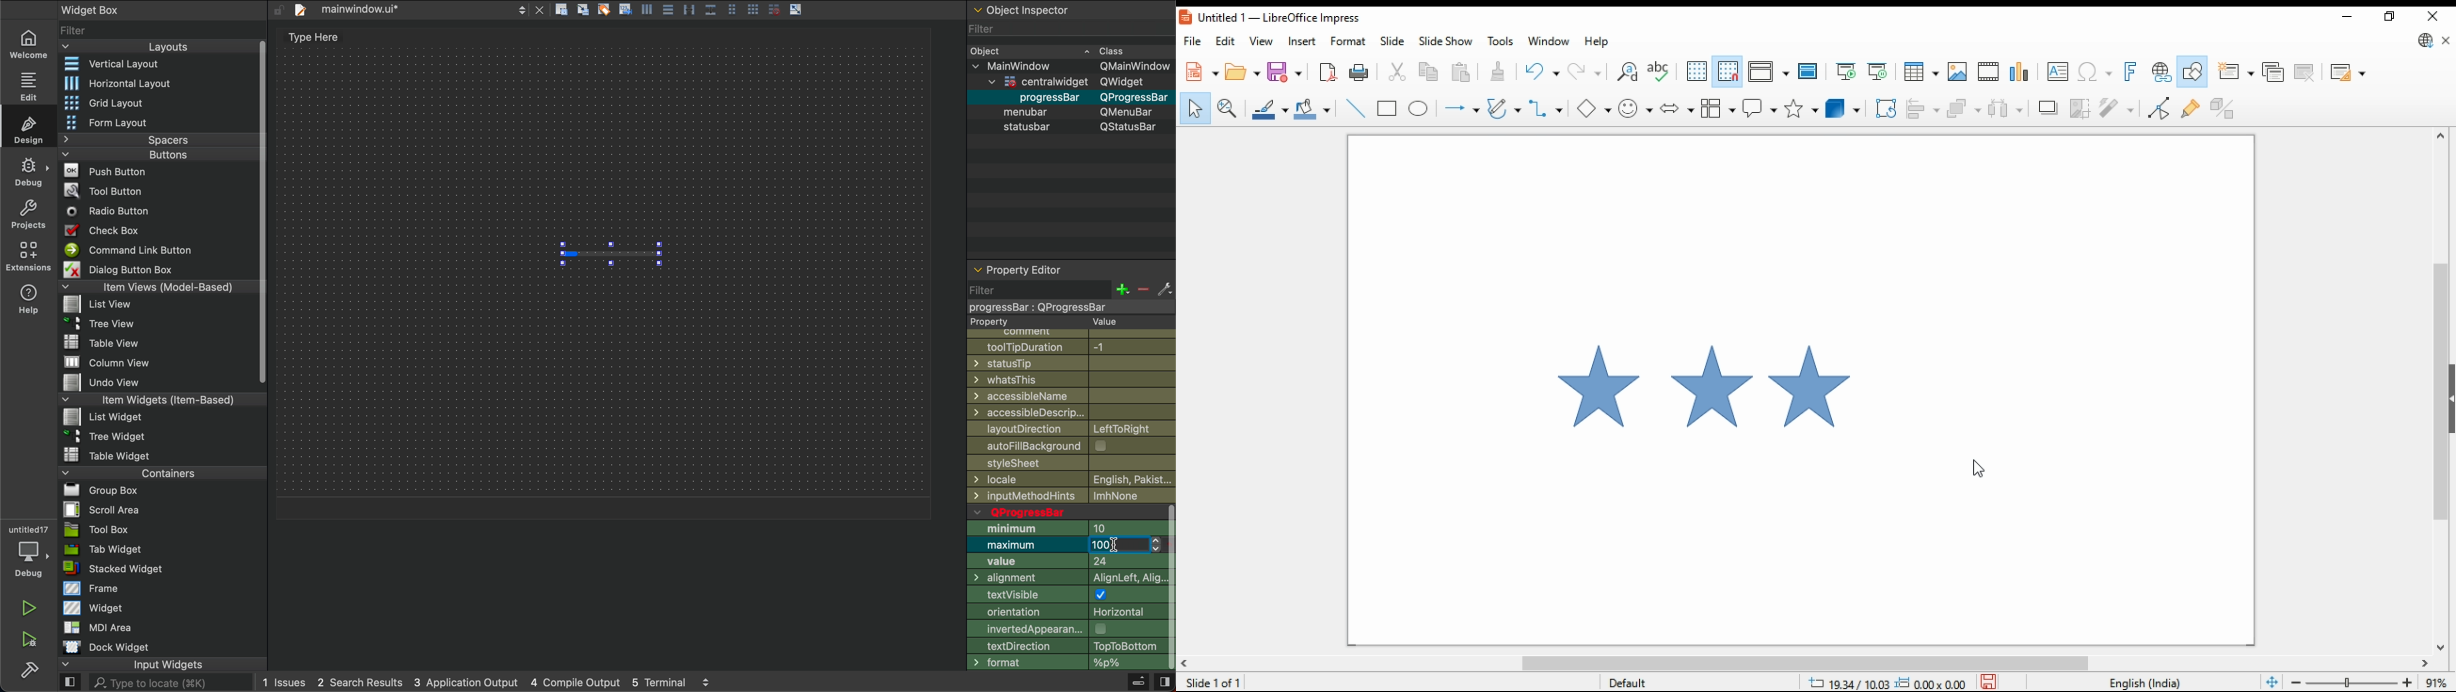 This screenshot has height=700, width=2464. What do you see at coordinates (1358, 72) in the screenshot?
I see `print` at bounding box center [1358, 72].